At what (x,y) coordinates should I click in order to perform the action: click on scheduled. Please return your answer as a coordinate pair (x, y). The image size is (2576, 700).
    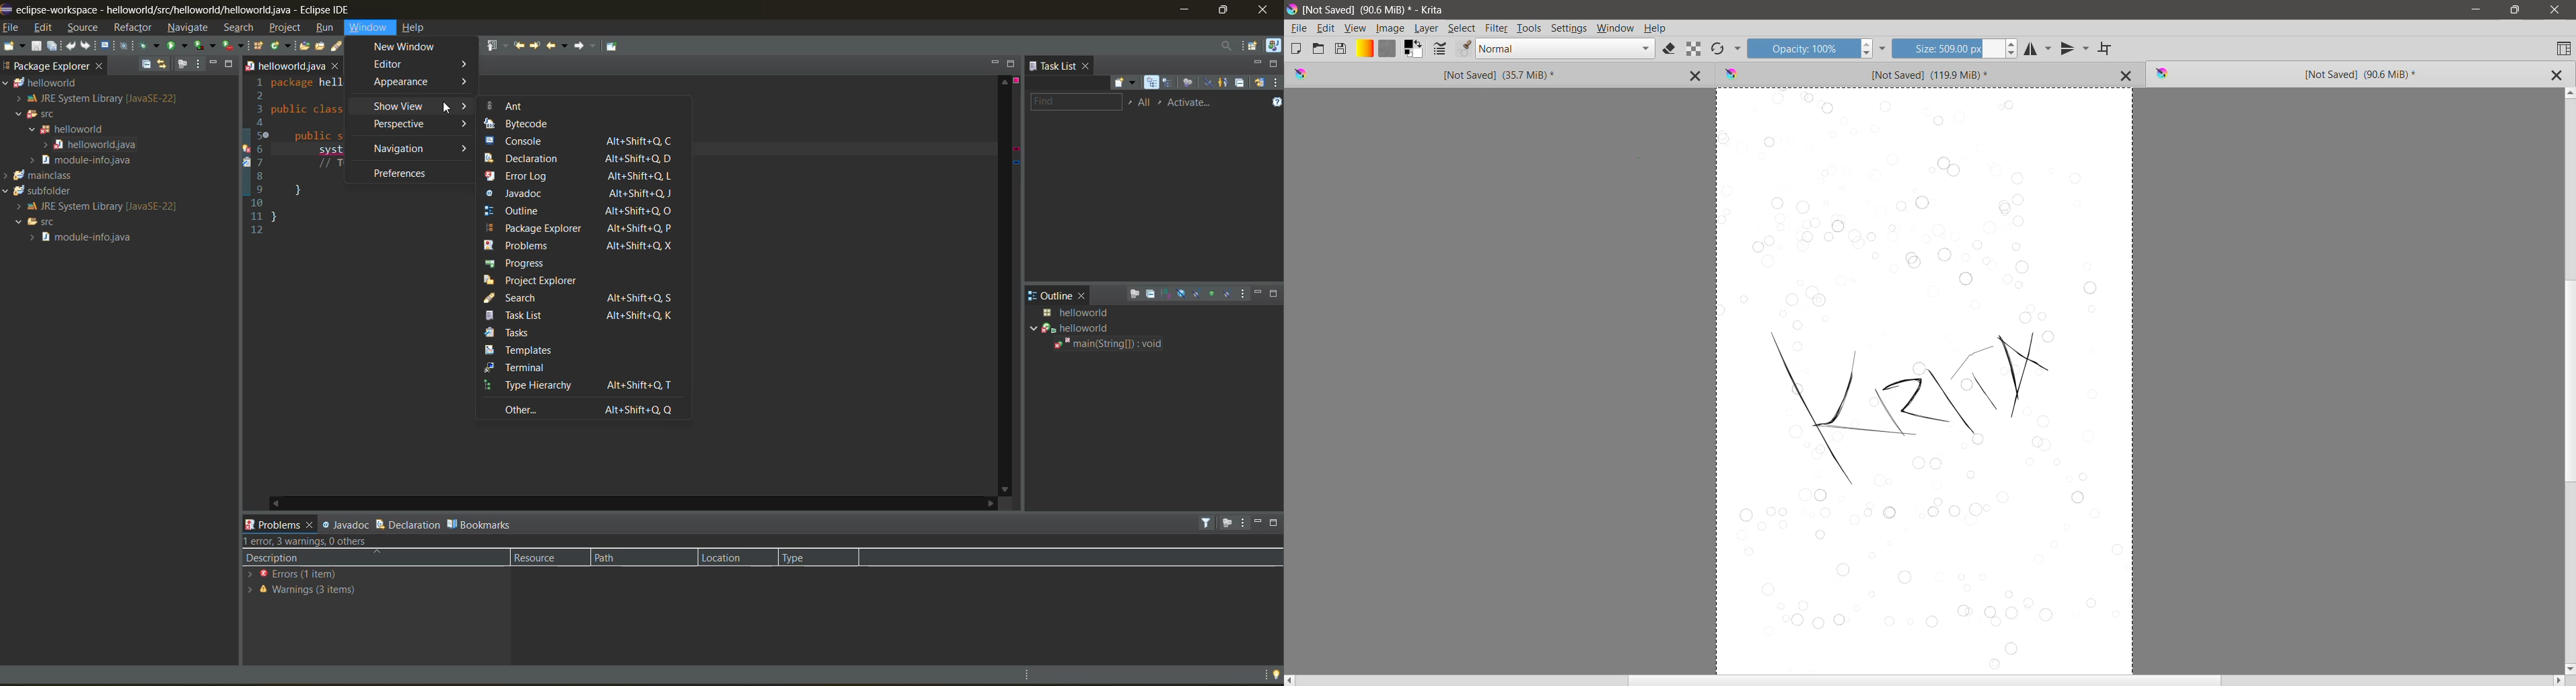
    Looking at the image, I should click on (1169, 82).